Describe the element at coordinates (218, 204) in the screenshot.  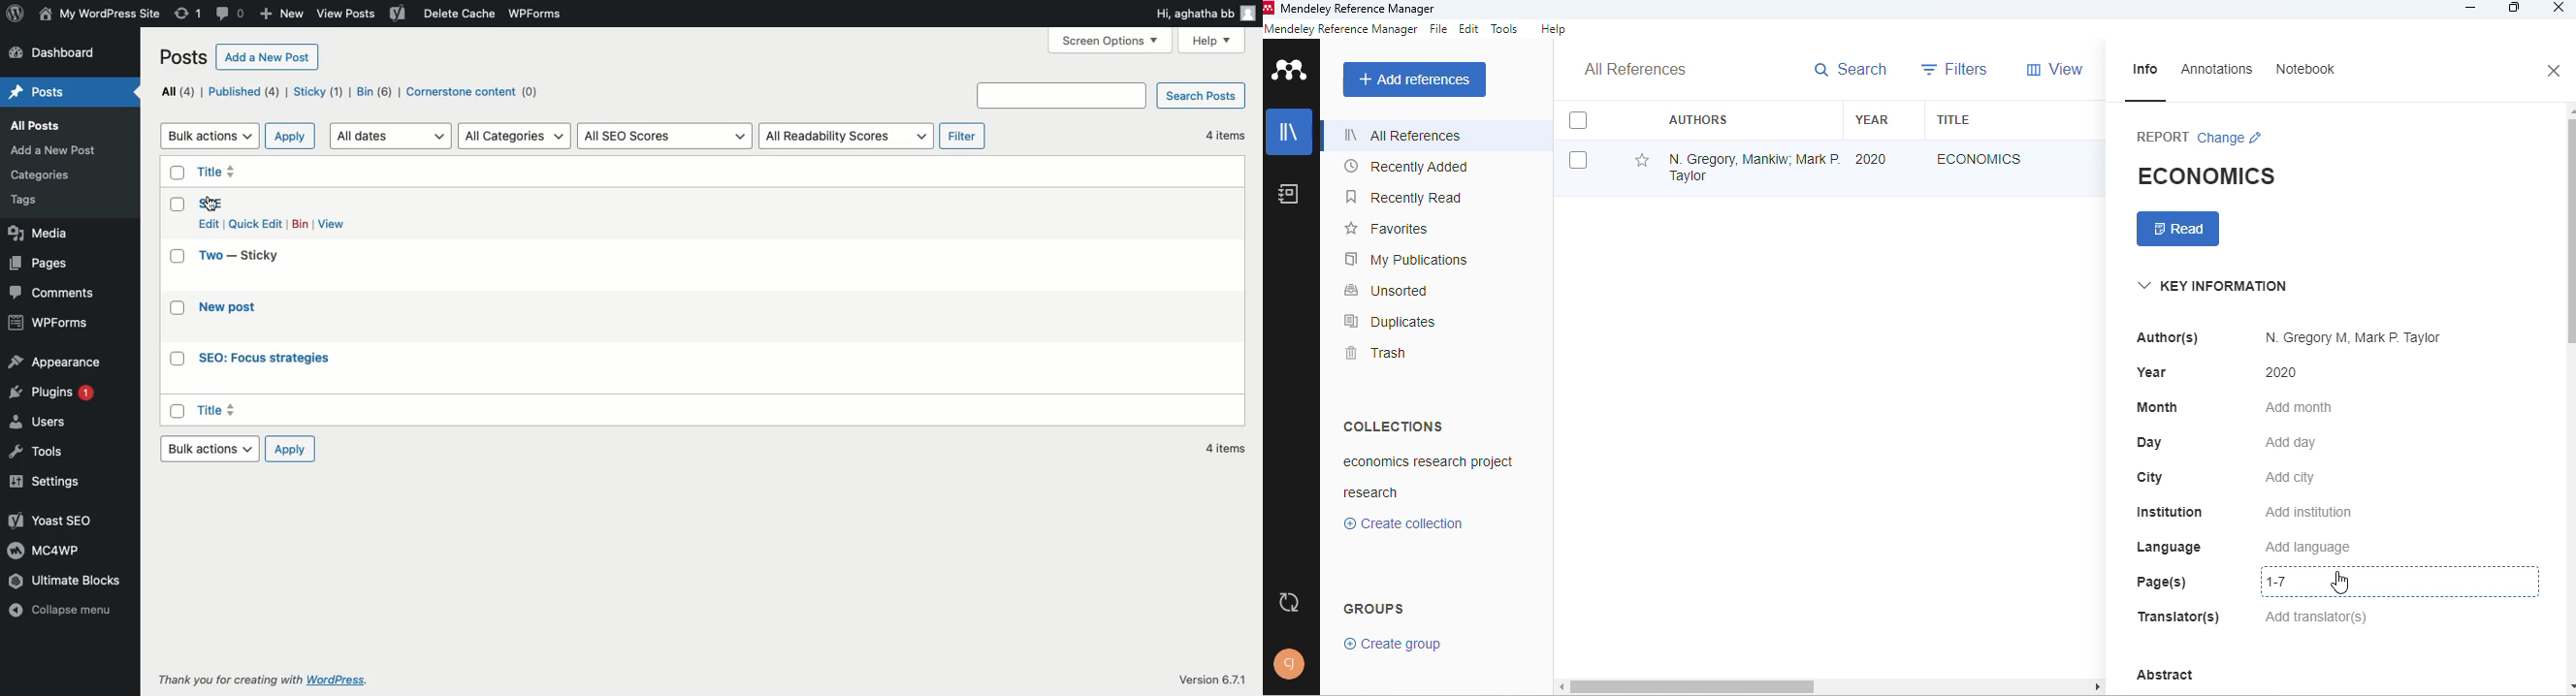
I see `SEO` at that location.